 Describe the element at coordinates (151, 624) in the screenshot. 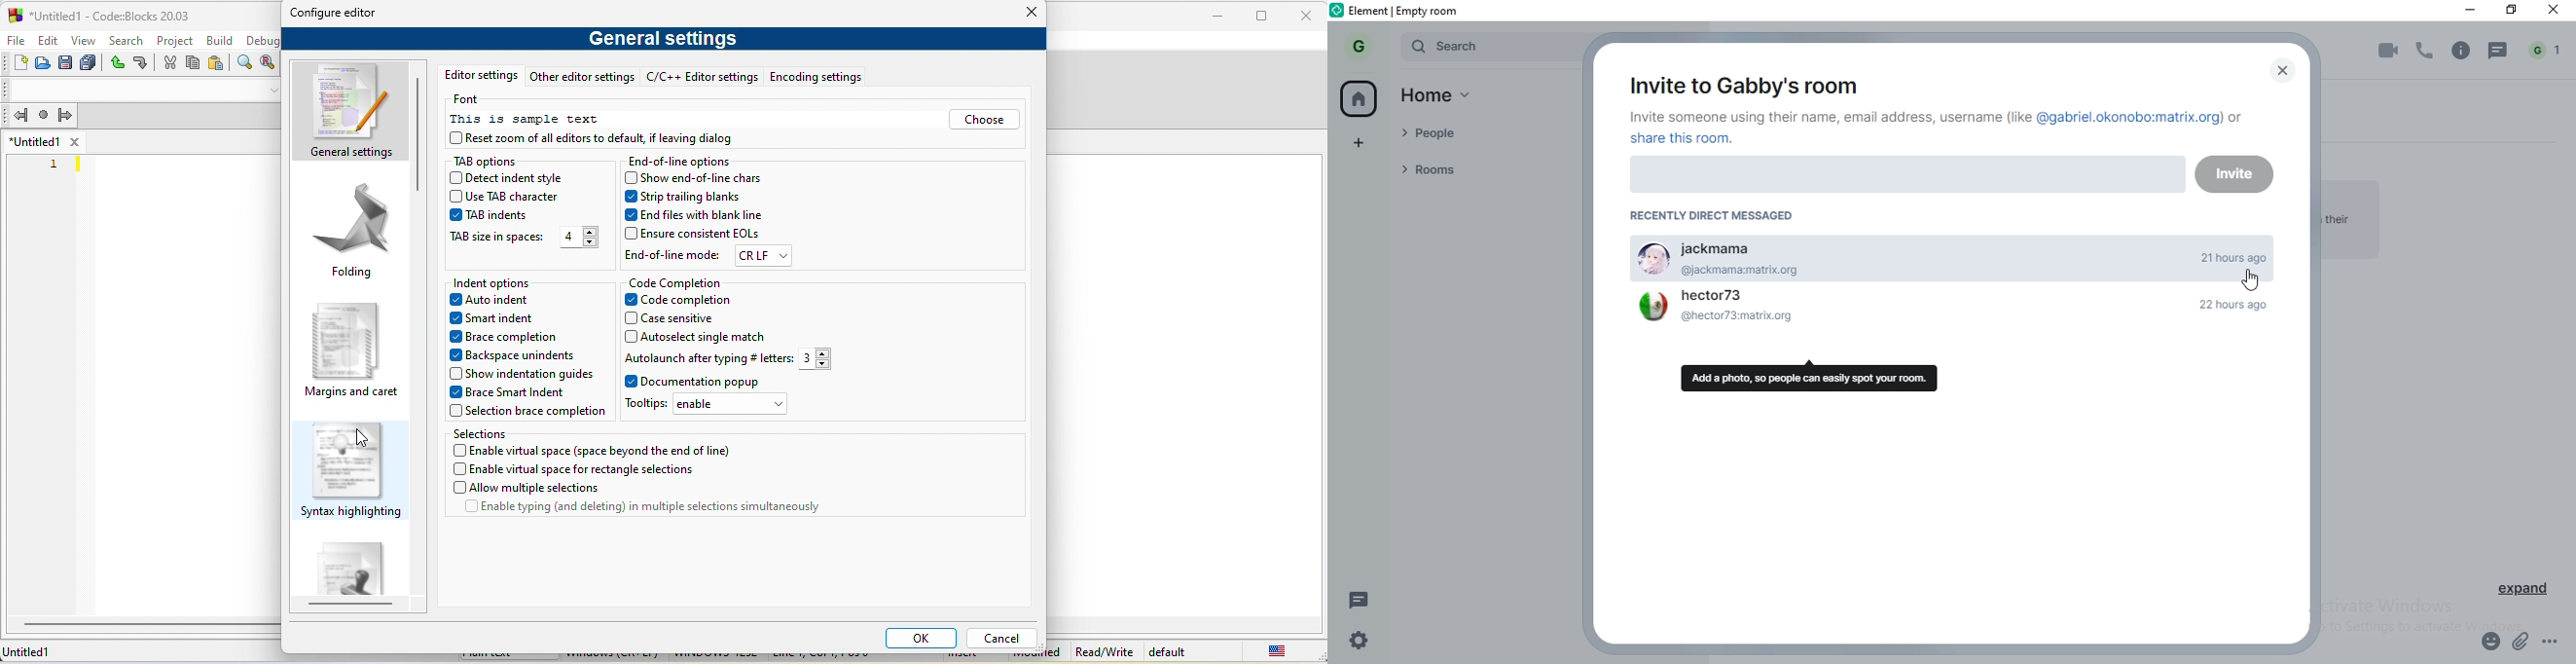

I see `horizontal scroll bar` at that location.